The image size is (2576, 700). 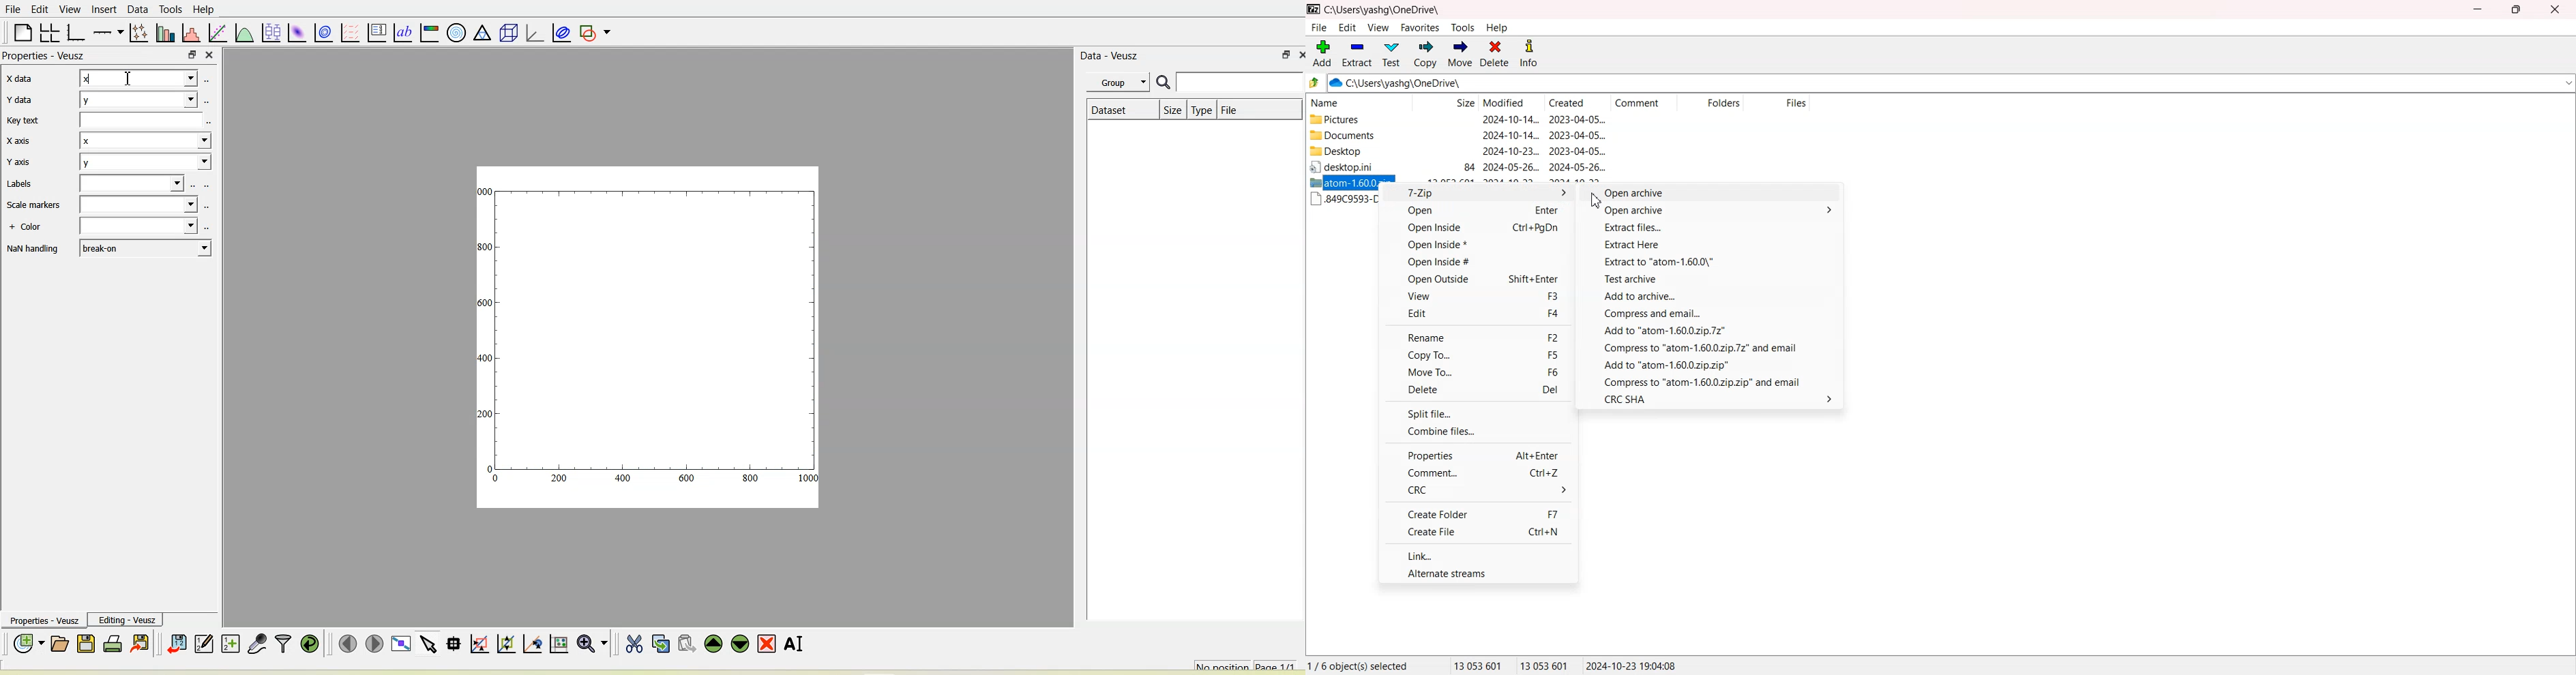 What do you see at coordinates (138, 100) in the screenshot?
I see `y` at bounding box center [138, 100].